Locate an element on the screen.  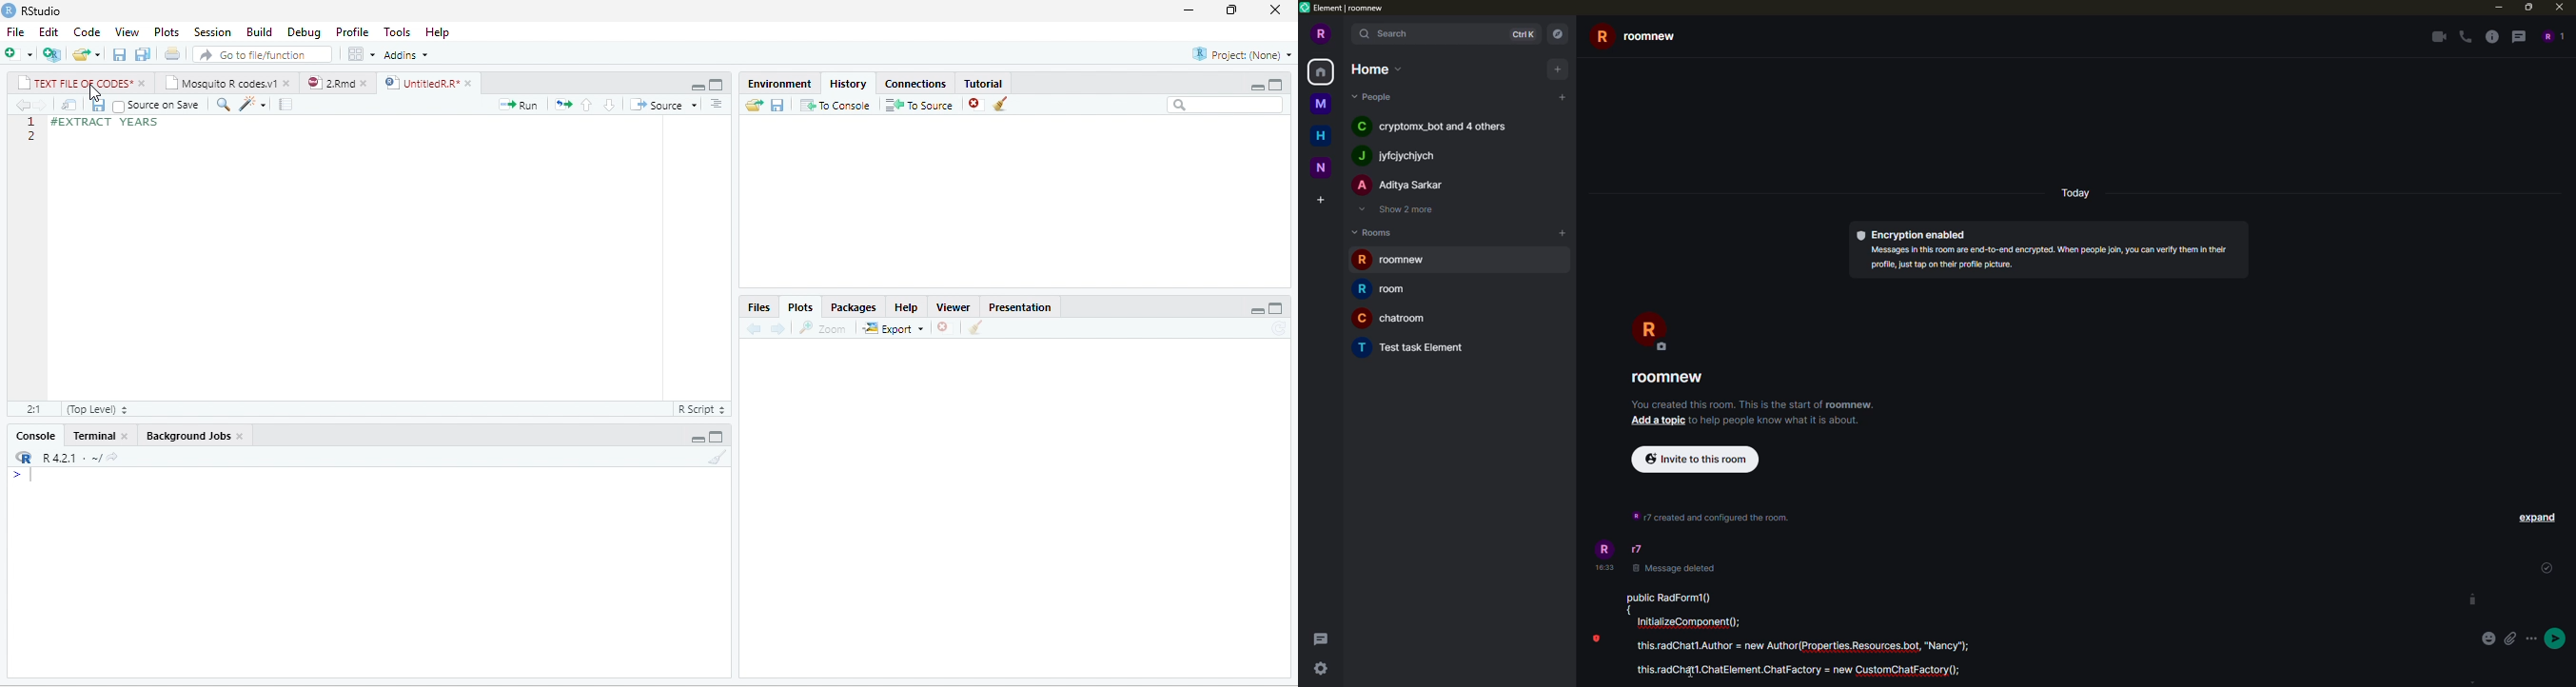
To Console is located at coordinates (835, 105).